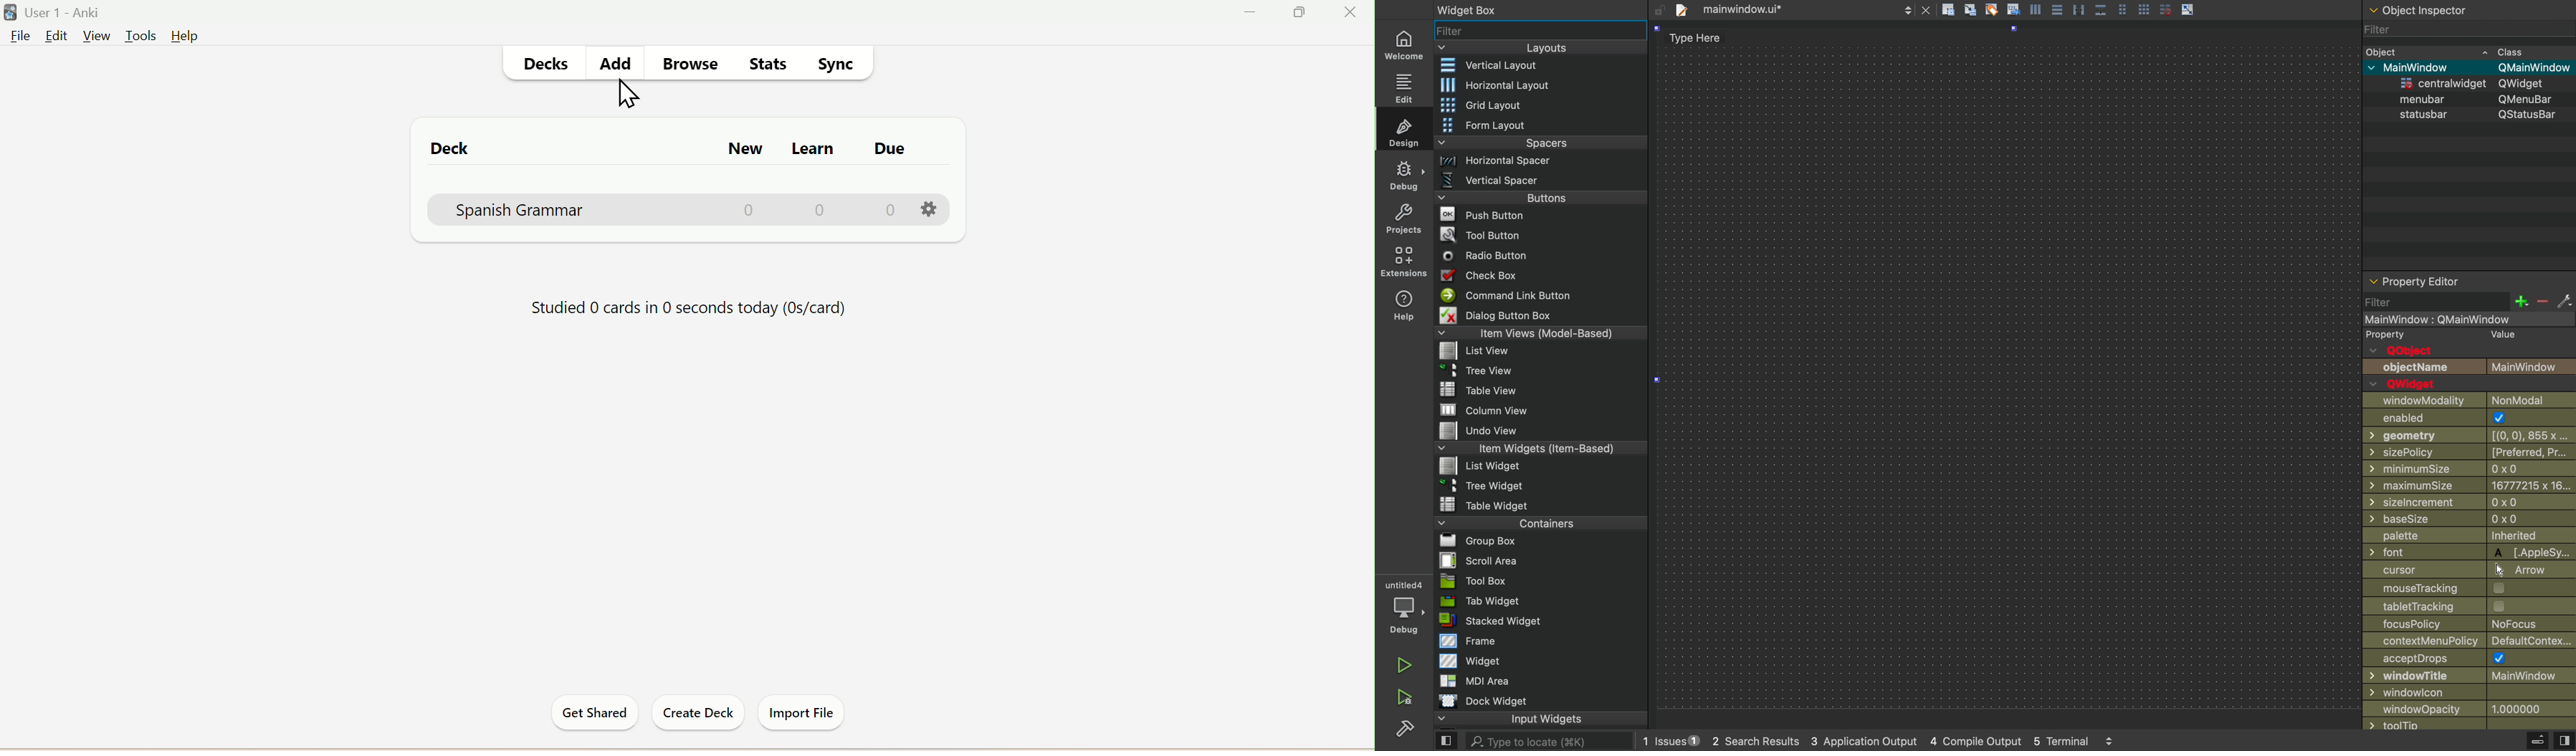  Describe the element at coordinates (2059, 11) in the screenshot. I see `Pages` at that location.